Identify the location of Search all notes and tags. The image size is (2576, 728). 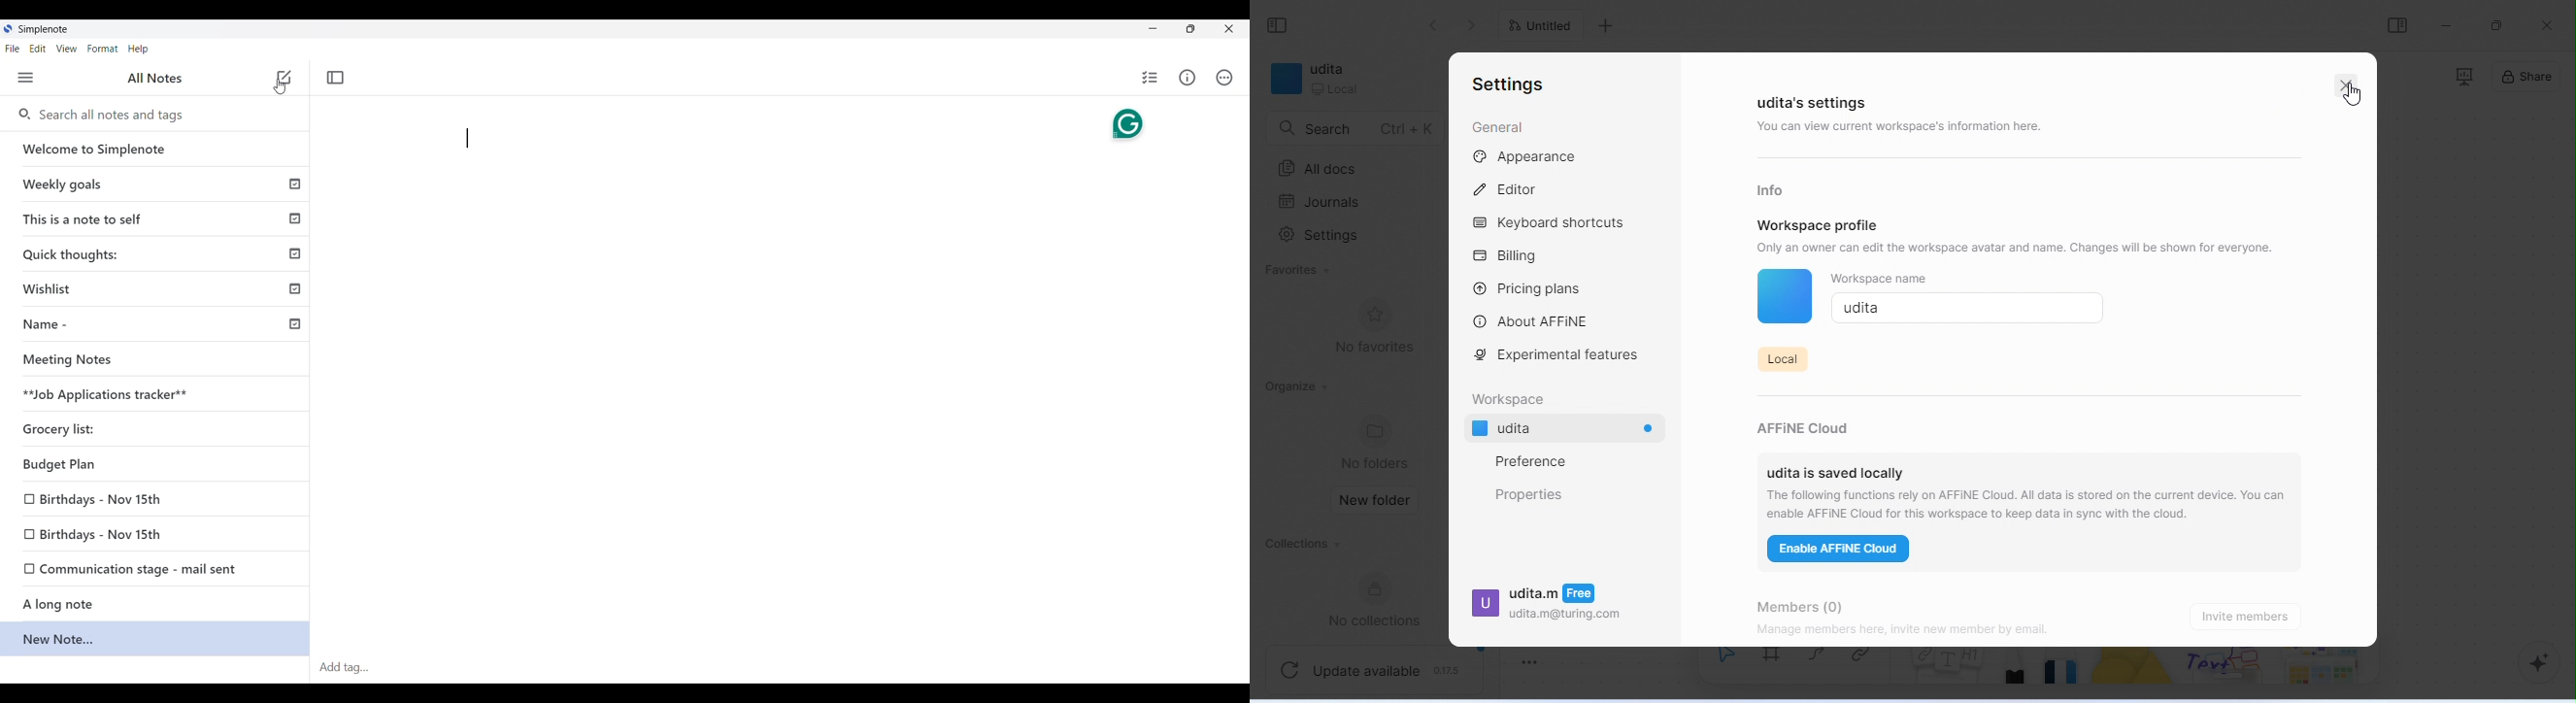
(117, 115).